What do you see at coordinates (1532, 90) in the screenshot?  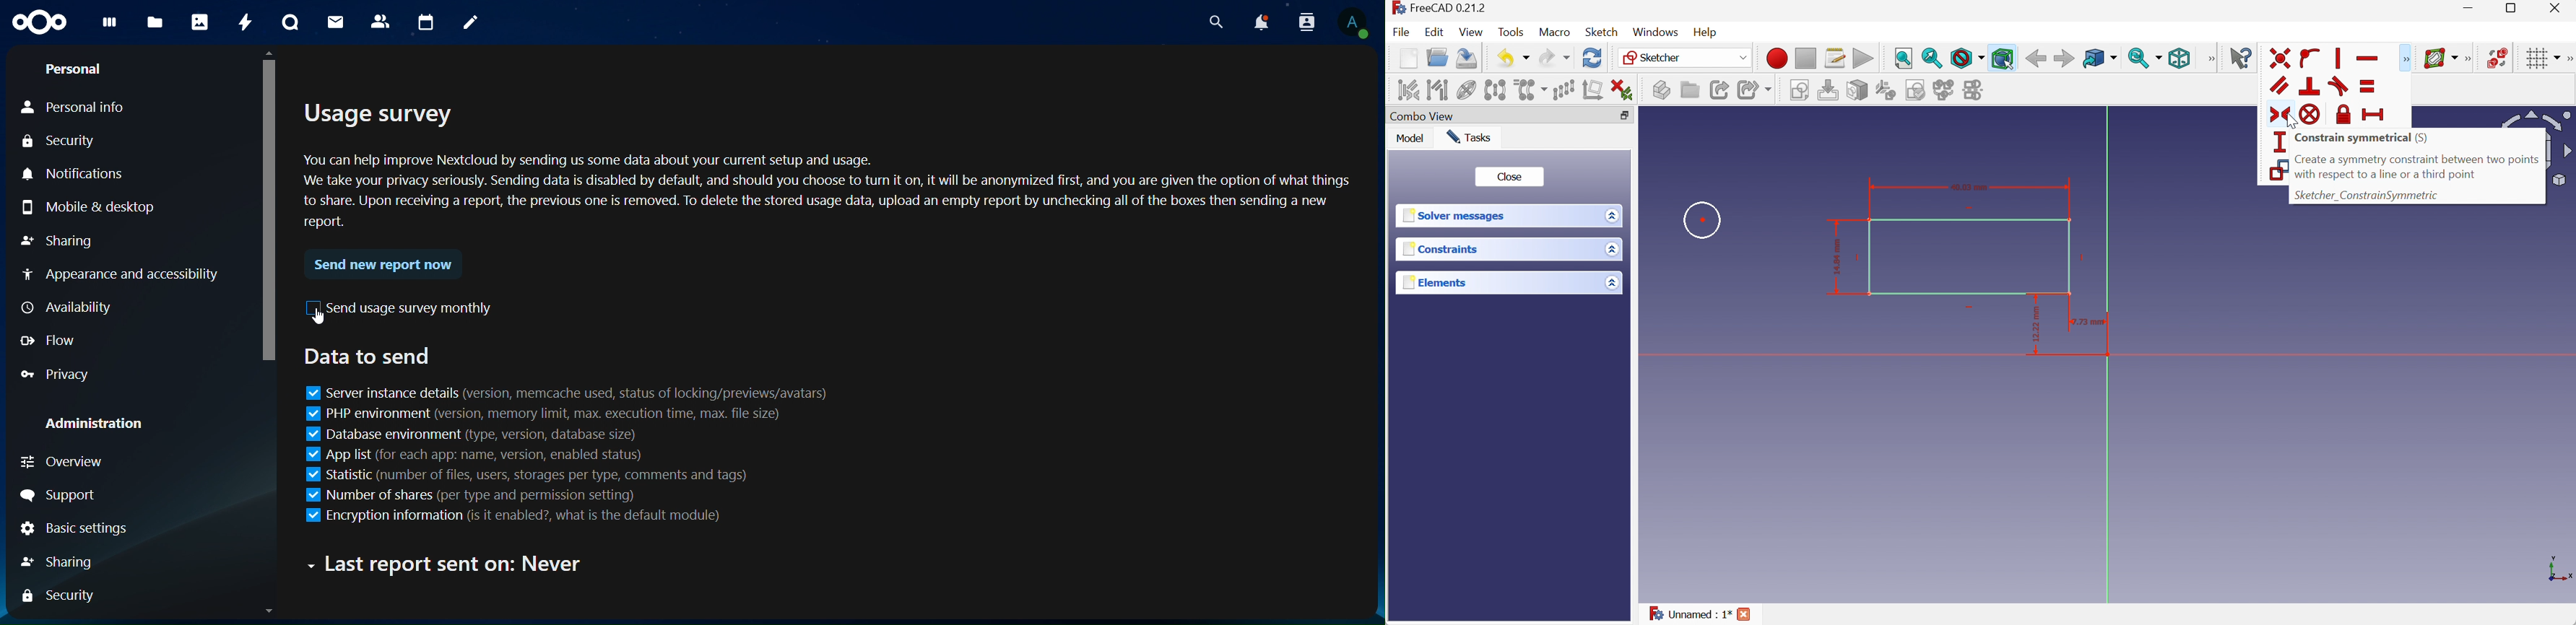 I see `Clone` at bounding box center [1532, 90].